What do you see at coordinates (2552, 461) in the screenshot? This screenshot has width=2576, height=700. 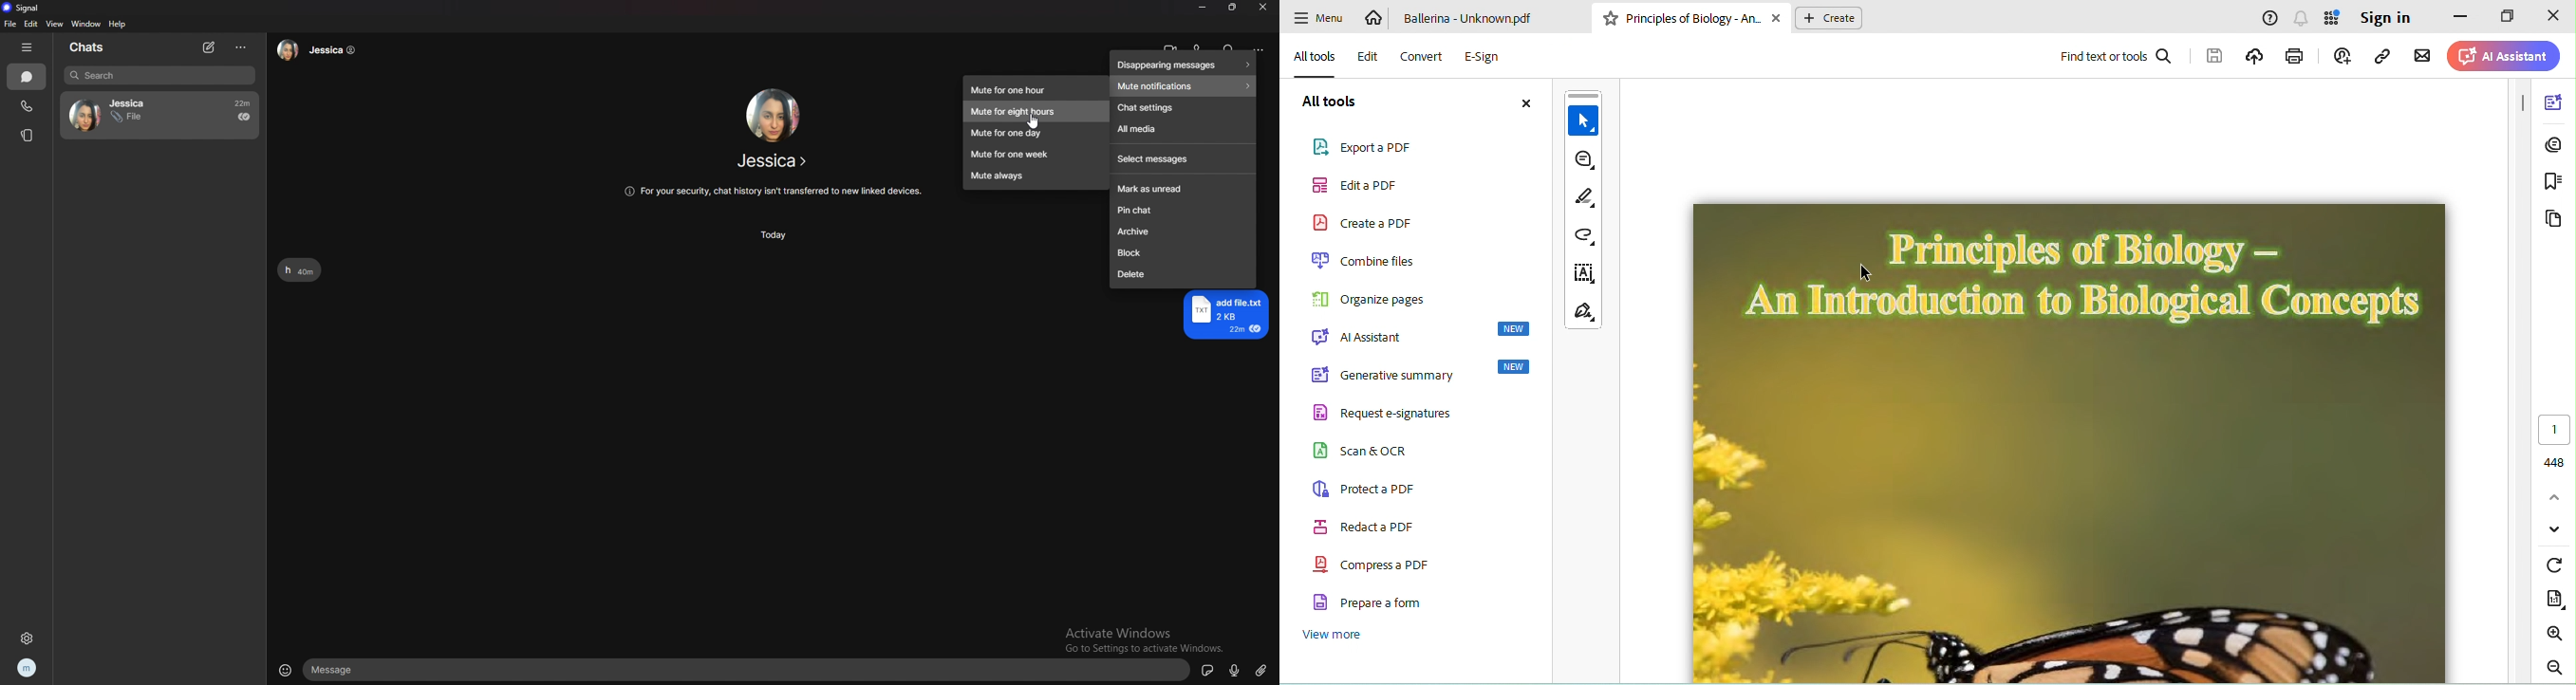 I see `448` at bounding box center [2552, 461].